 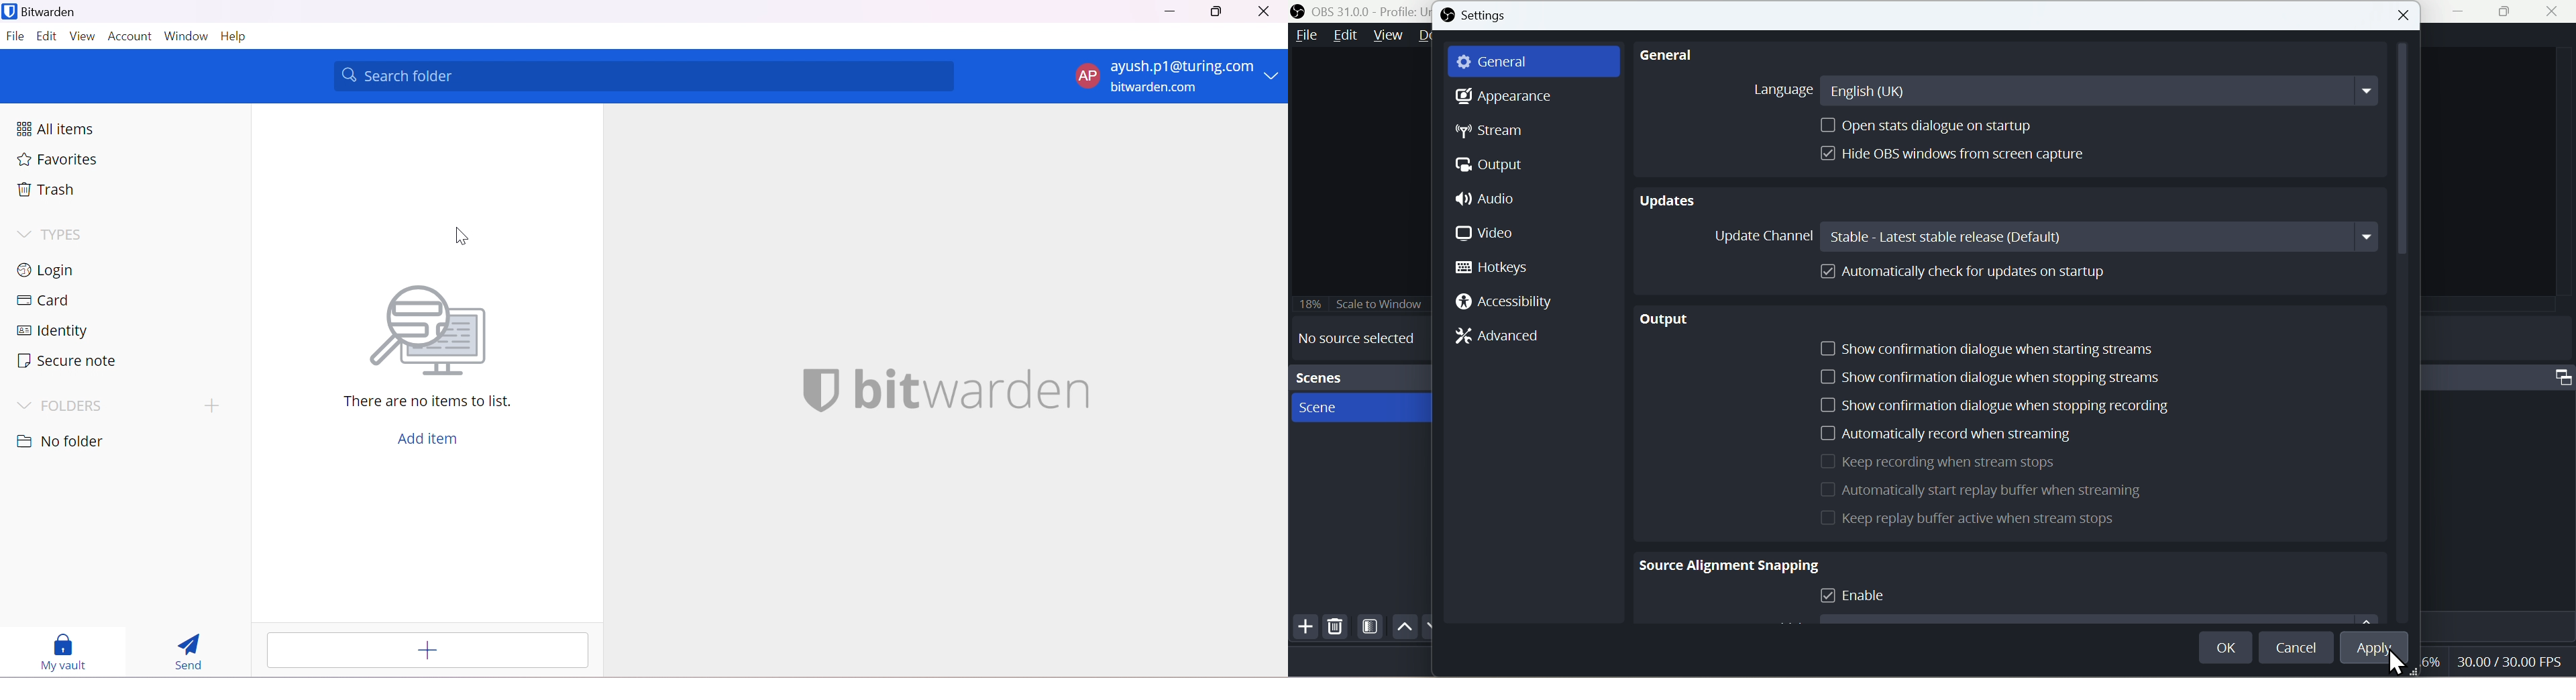 What do you see at coordinates (1942, 435) in the screenshot?
I see `Automatically record when is streaming` at bounding box center [1942, 435].